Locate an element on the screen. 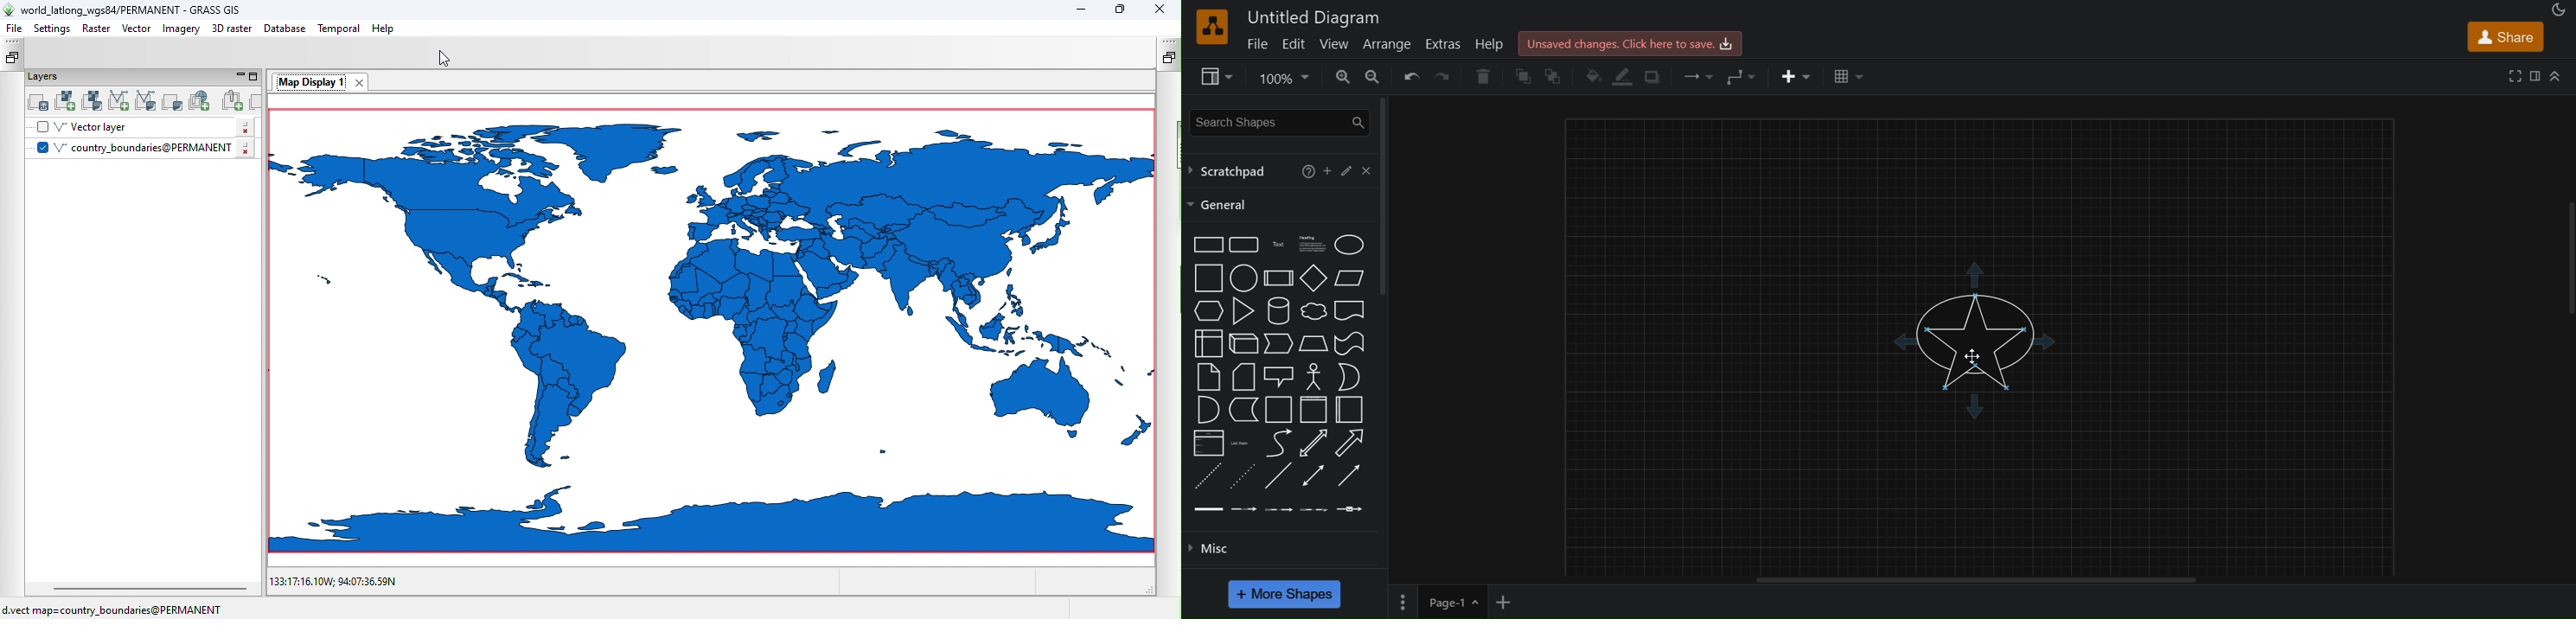 This screenshot has height=644, width=2576. container is located at coordinates (1276, 410).